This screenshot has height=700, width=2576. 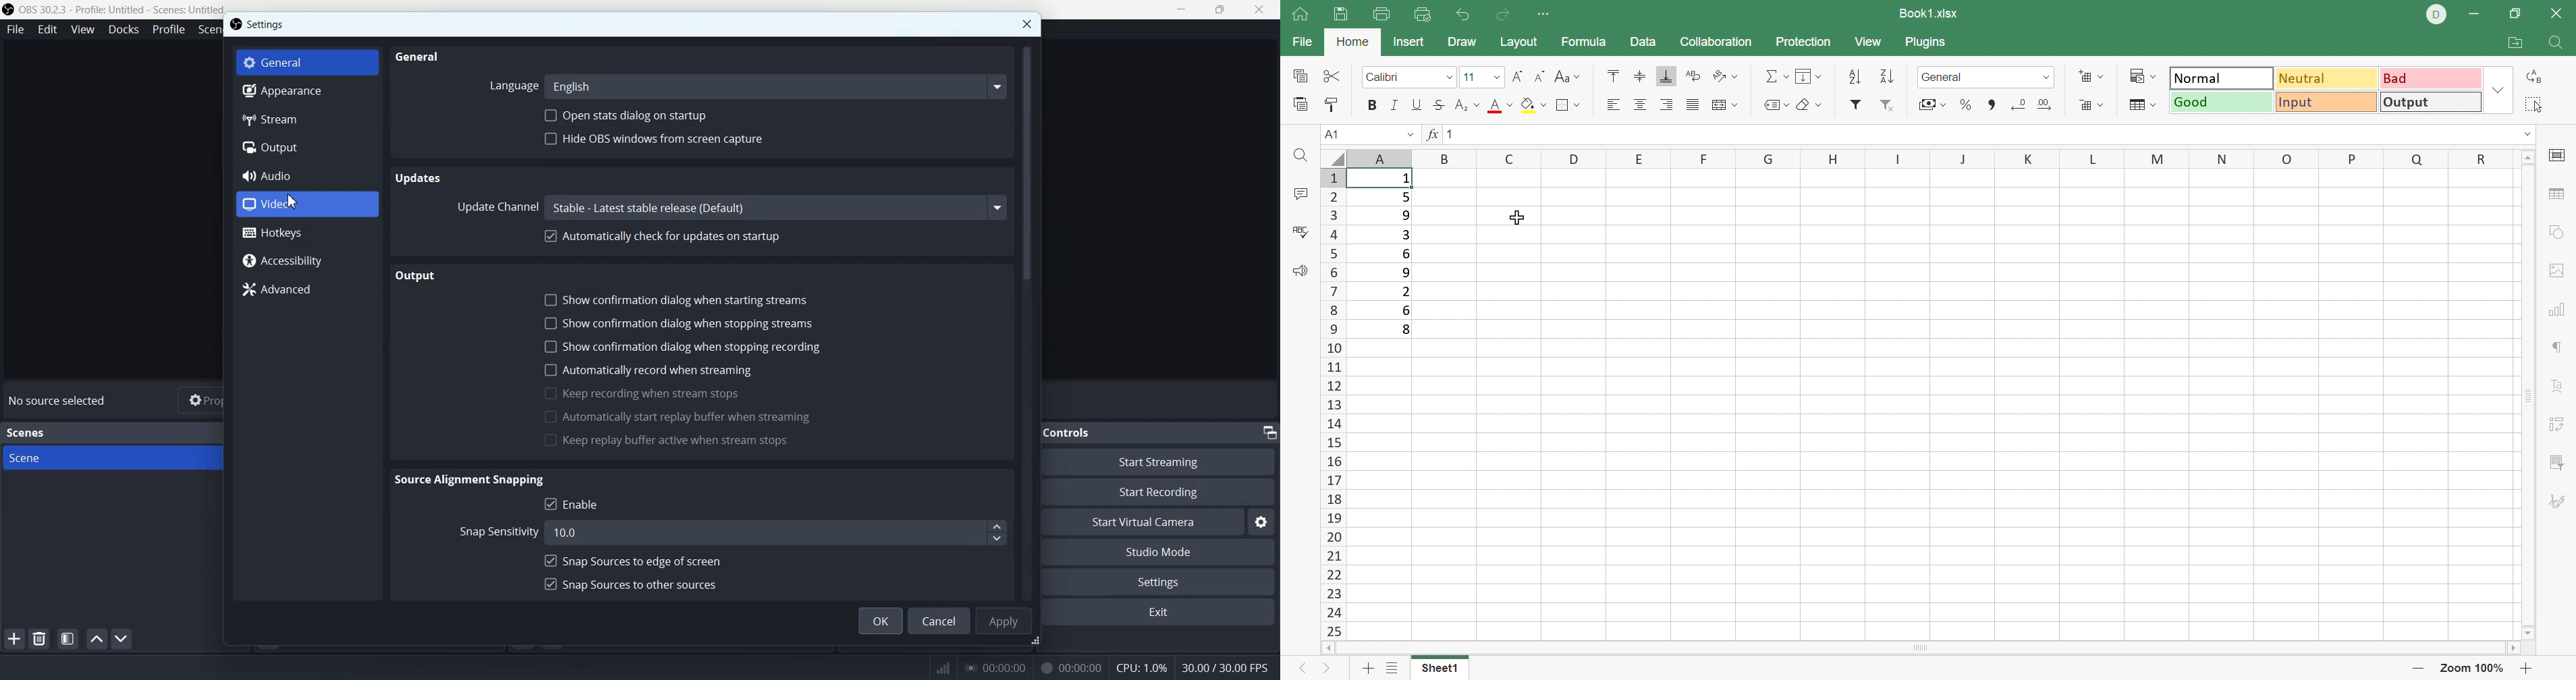 I want to click on checkbox, so click(x=548, y=322).